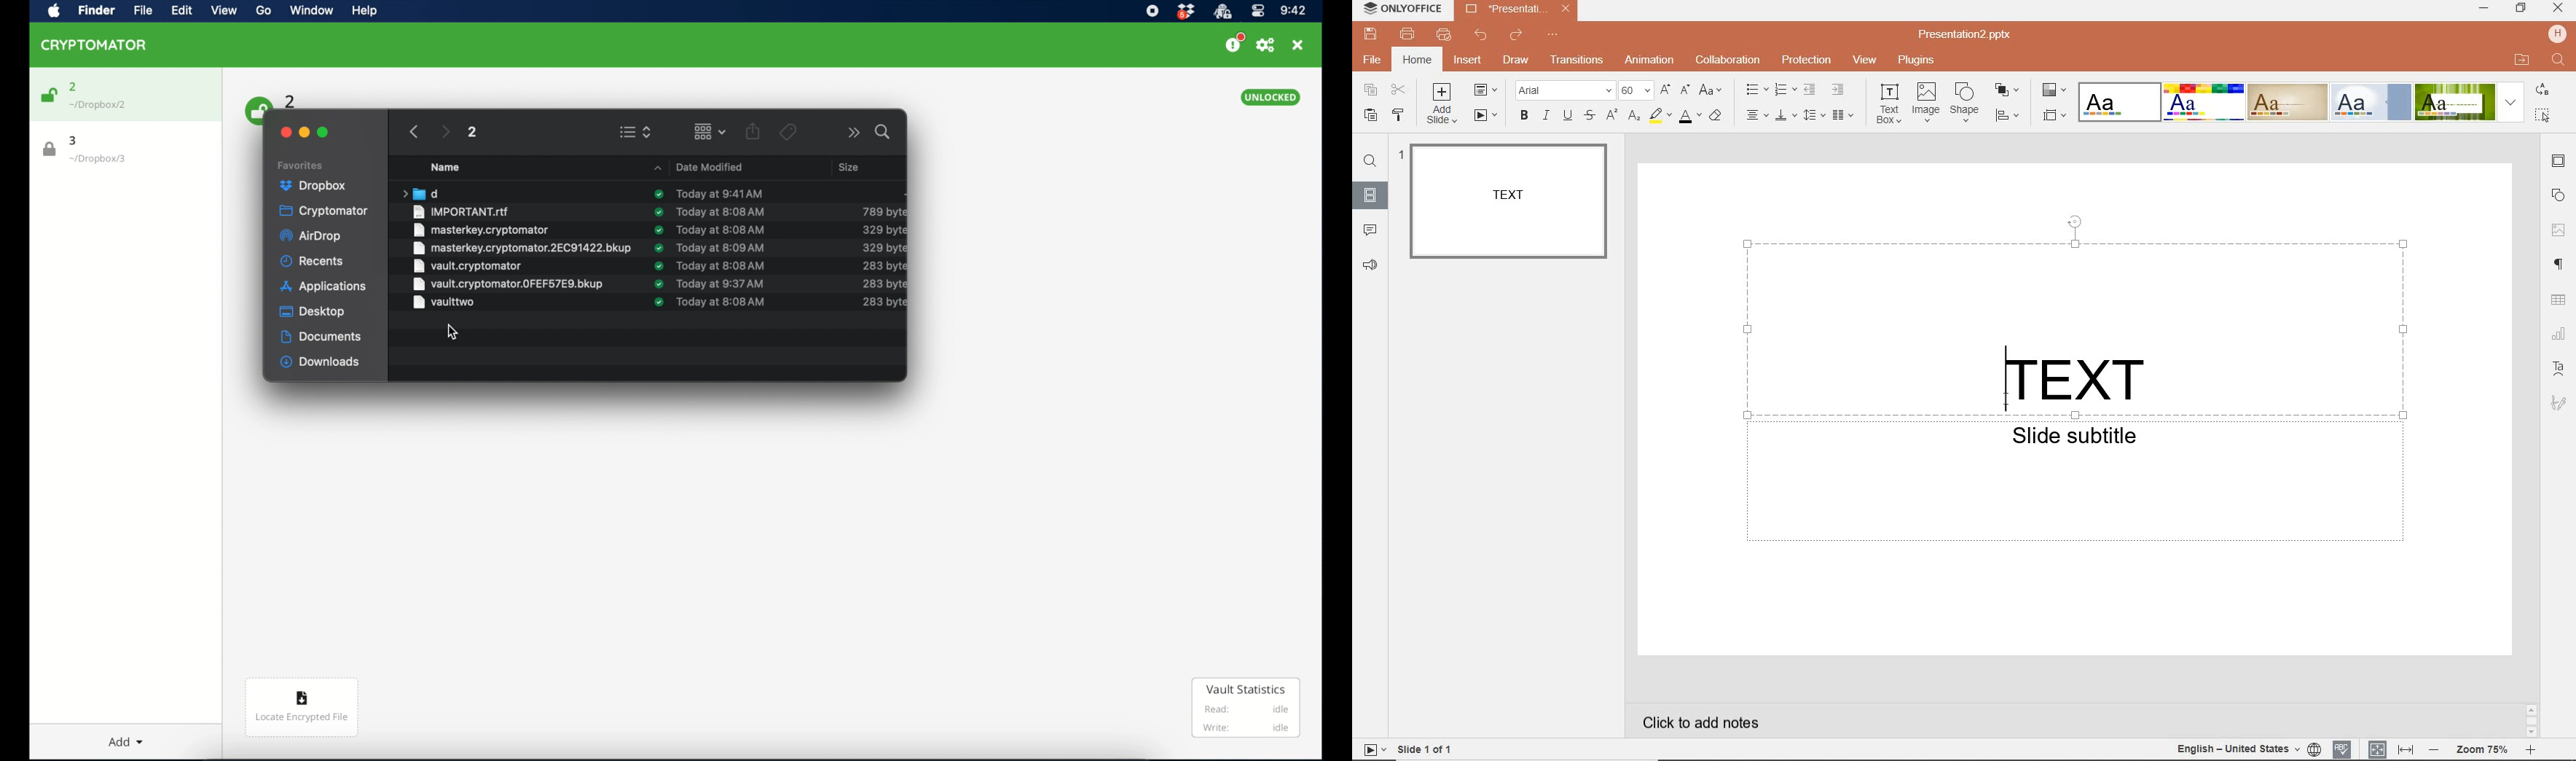  Describe the element at coordinates (2544, 91) in the screenshot. I see `replace` at that location.